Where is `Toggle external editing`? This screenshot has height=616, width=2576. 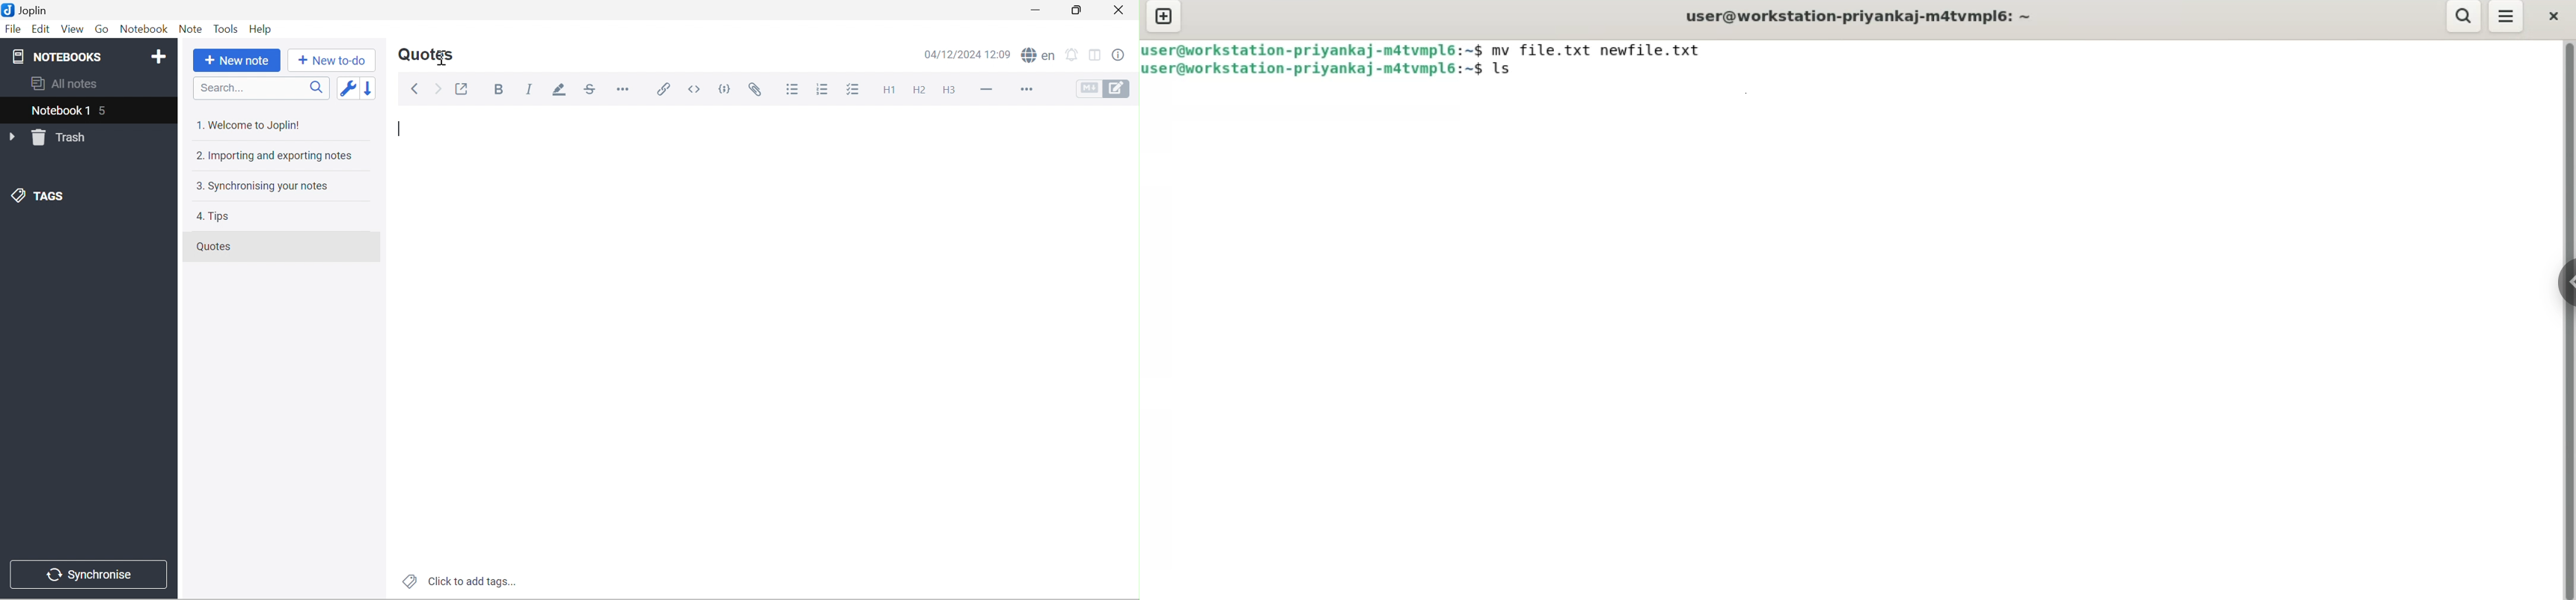 Toggle external editing is located at coordinates (463, 89).